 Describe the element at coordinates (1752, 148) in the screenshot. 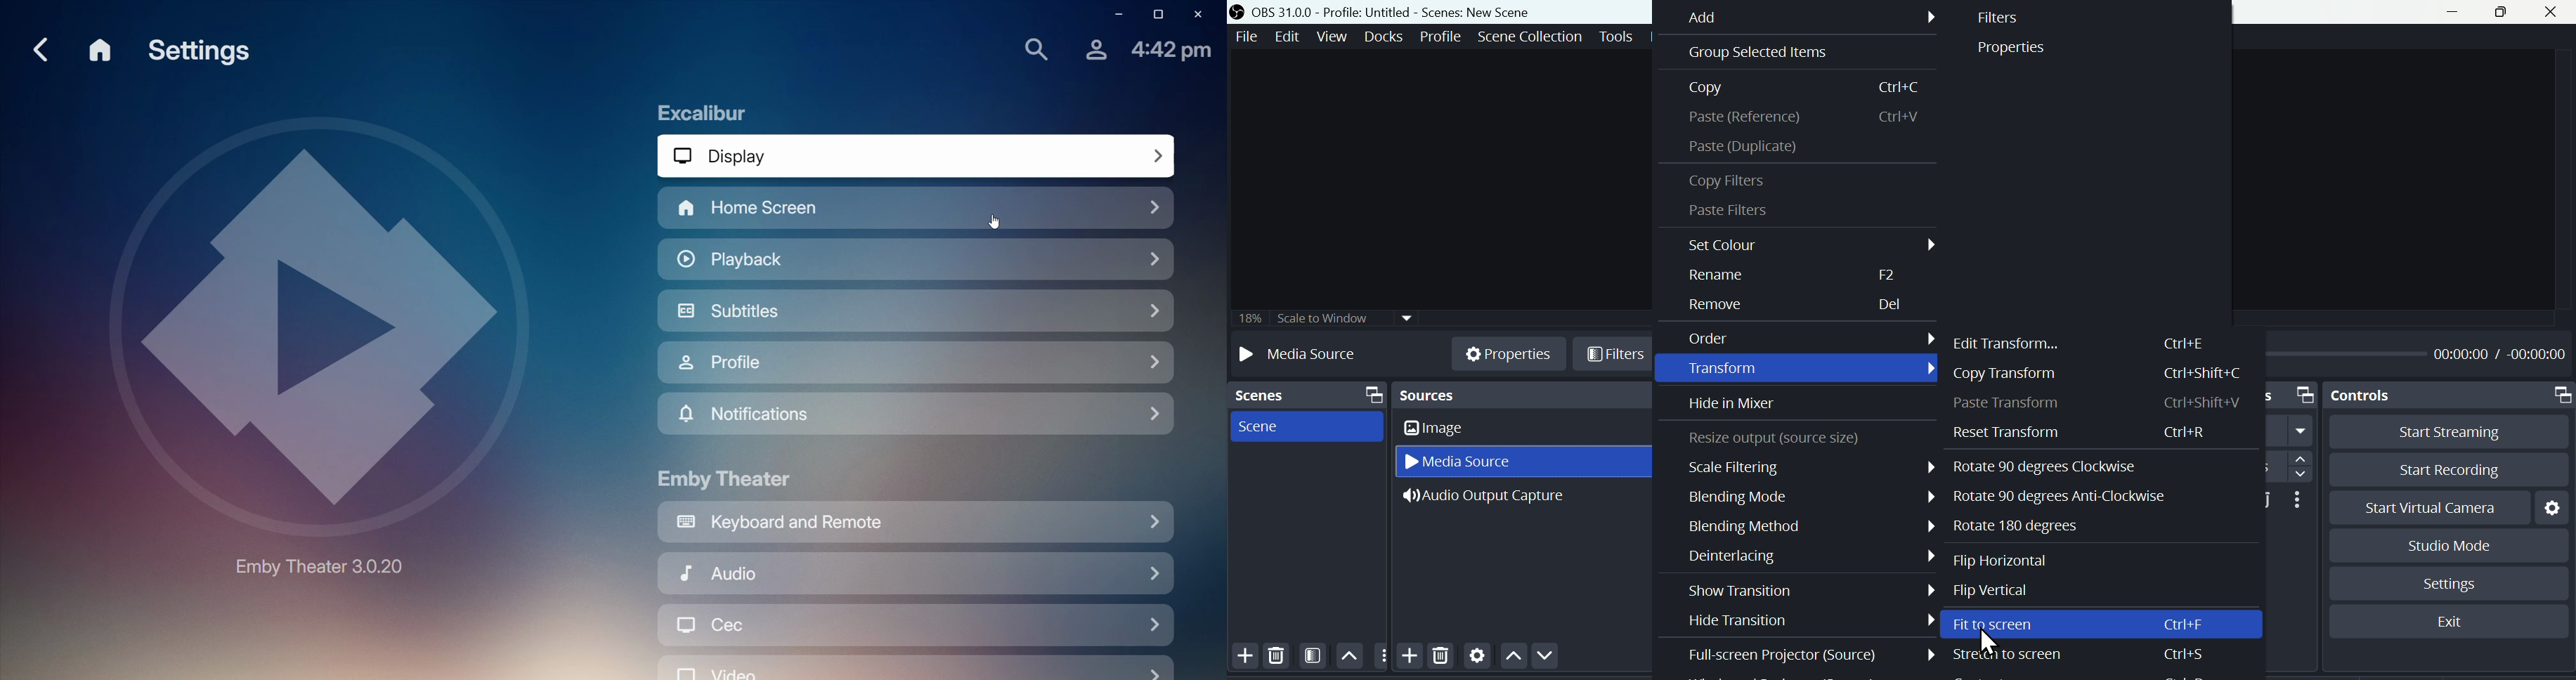

I see `Paste duplicate` at that location.